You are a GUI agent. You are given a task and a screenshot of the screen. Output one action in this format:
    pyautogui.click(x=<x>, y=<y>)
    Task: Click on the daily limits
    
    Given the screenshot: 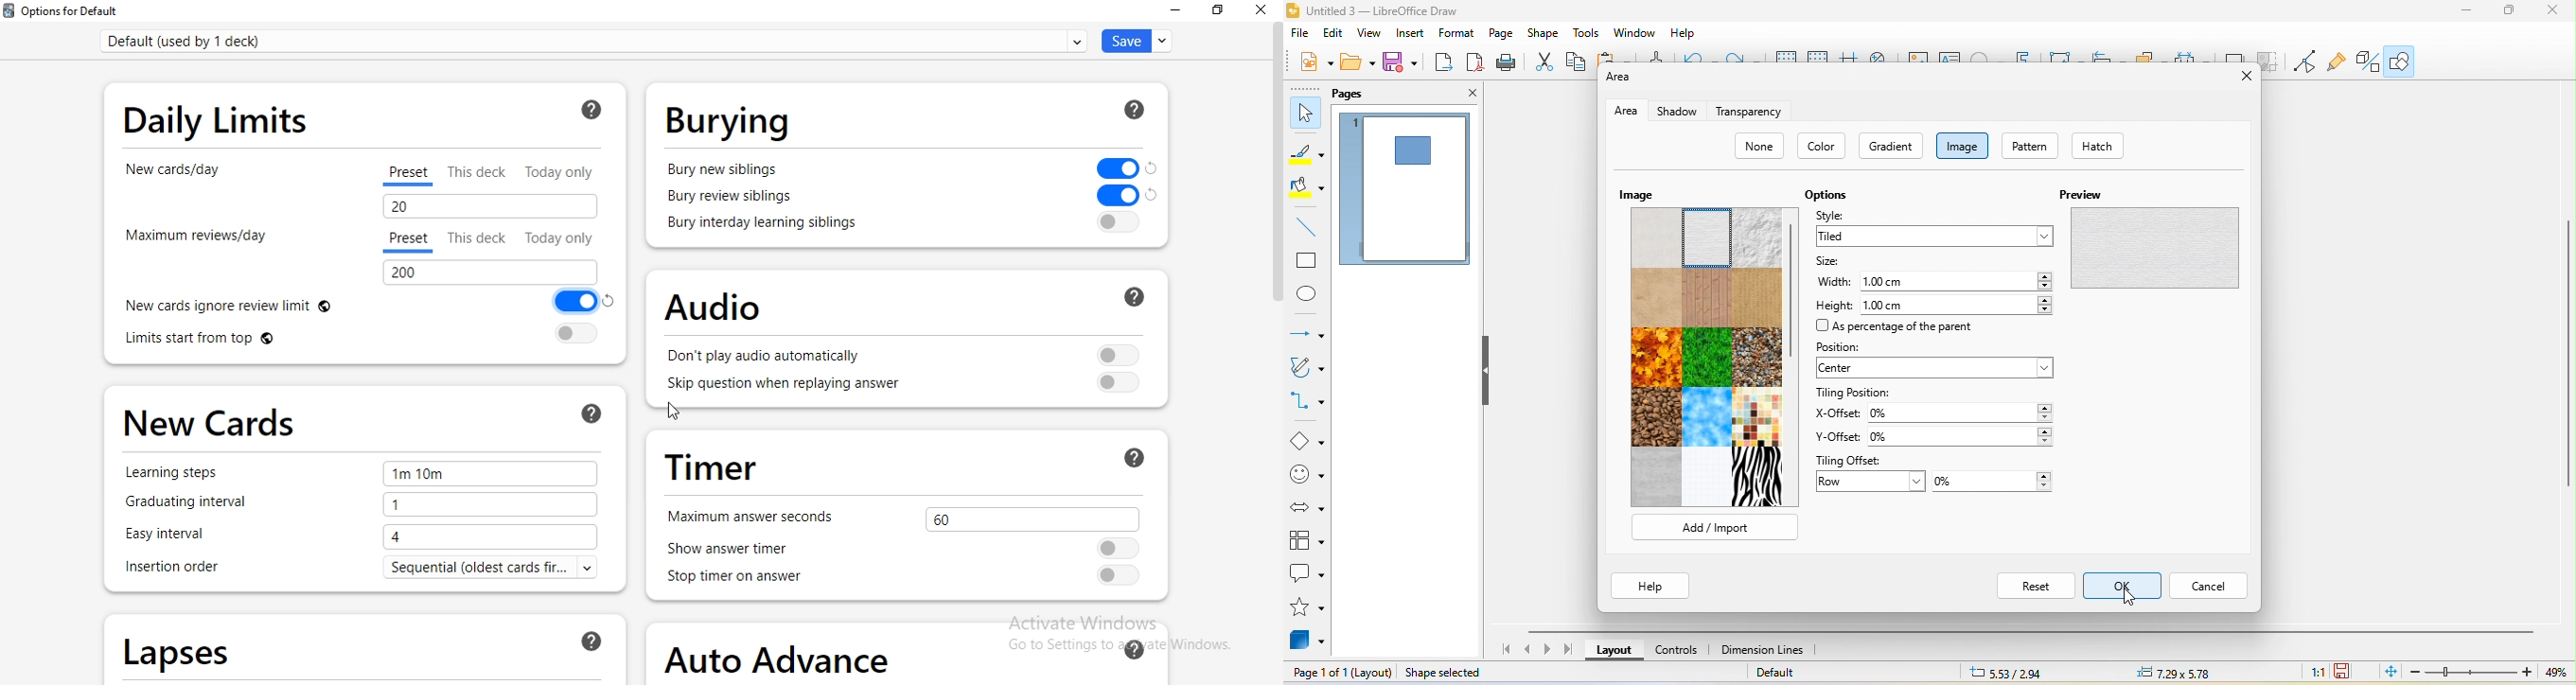 What is the action you would take?
    pyautogui.click(x=221, y=119)
    